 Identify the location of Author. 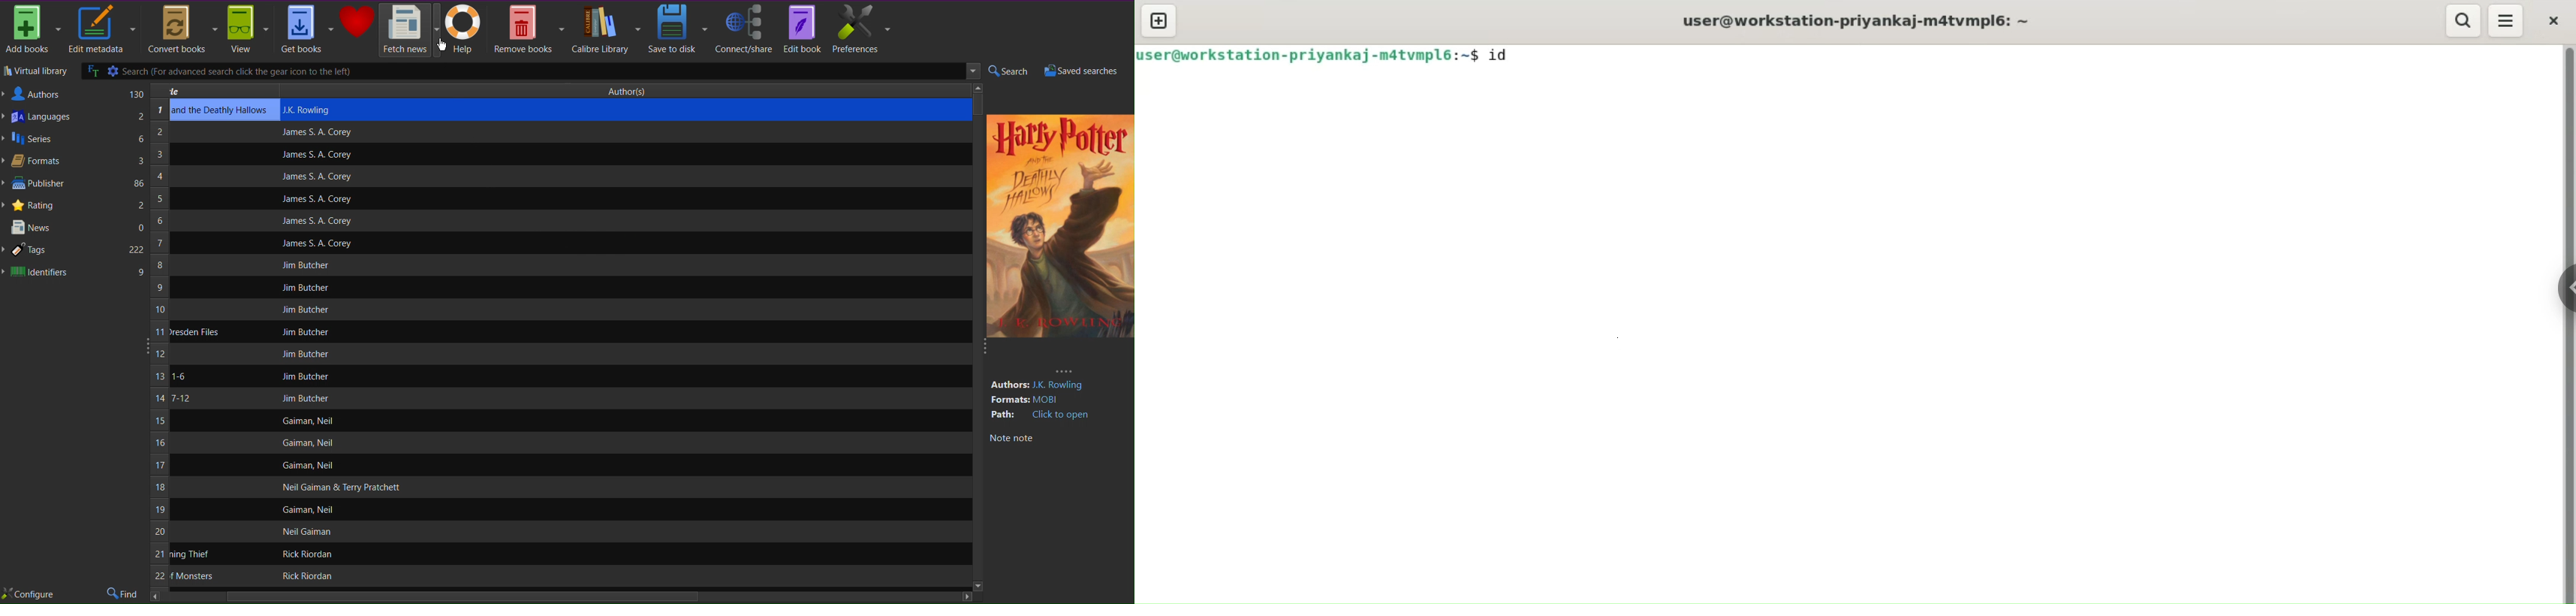
(631, 91).